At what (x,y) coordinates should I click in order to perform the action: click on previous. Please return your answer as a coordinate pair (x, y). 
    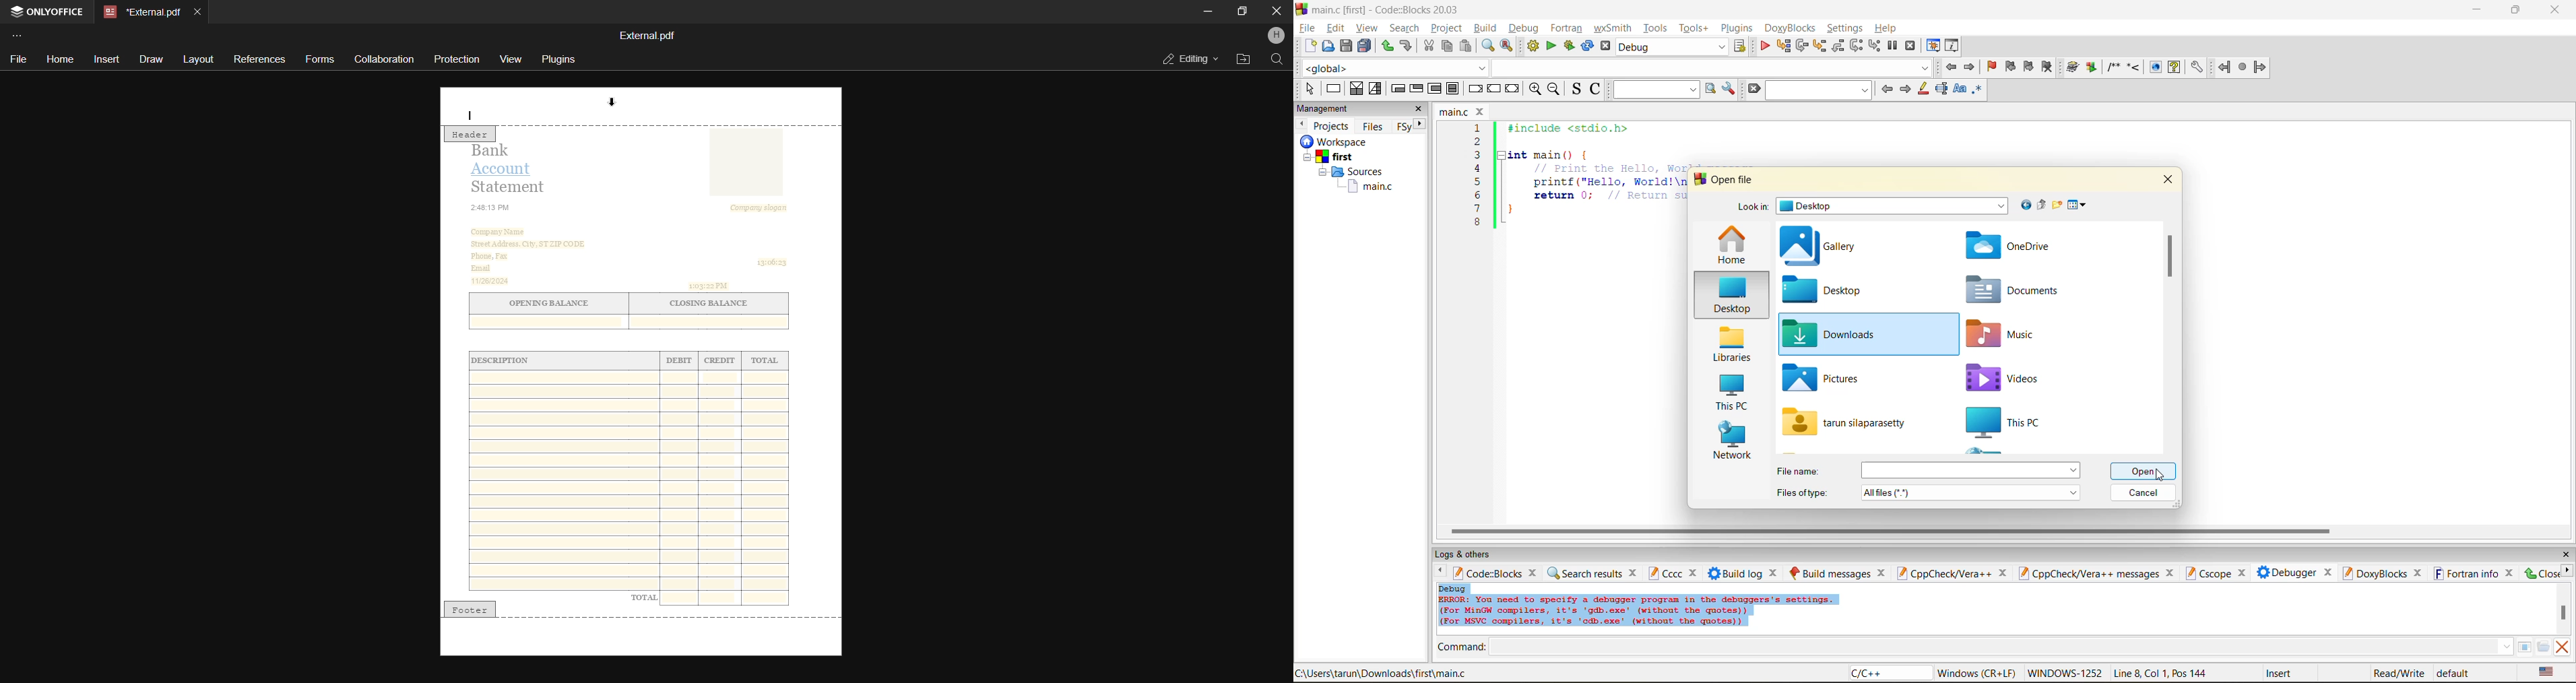
    Looking at the image, I should click on (1887, 89).